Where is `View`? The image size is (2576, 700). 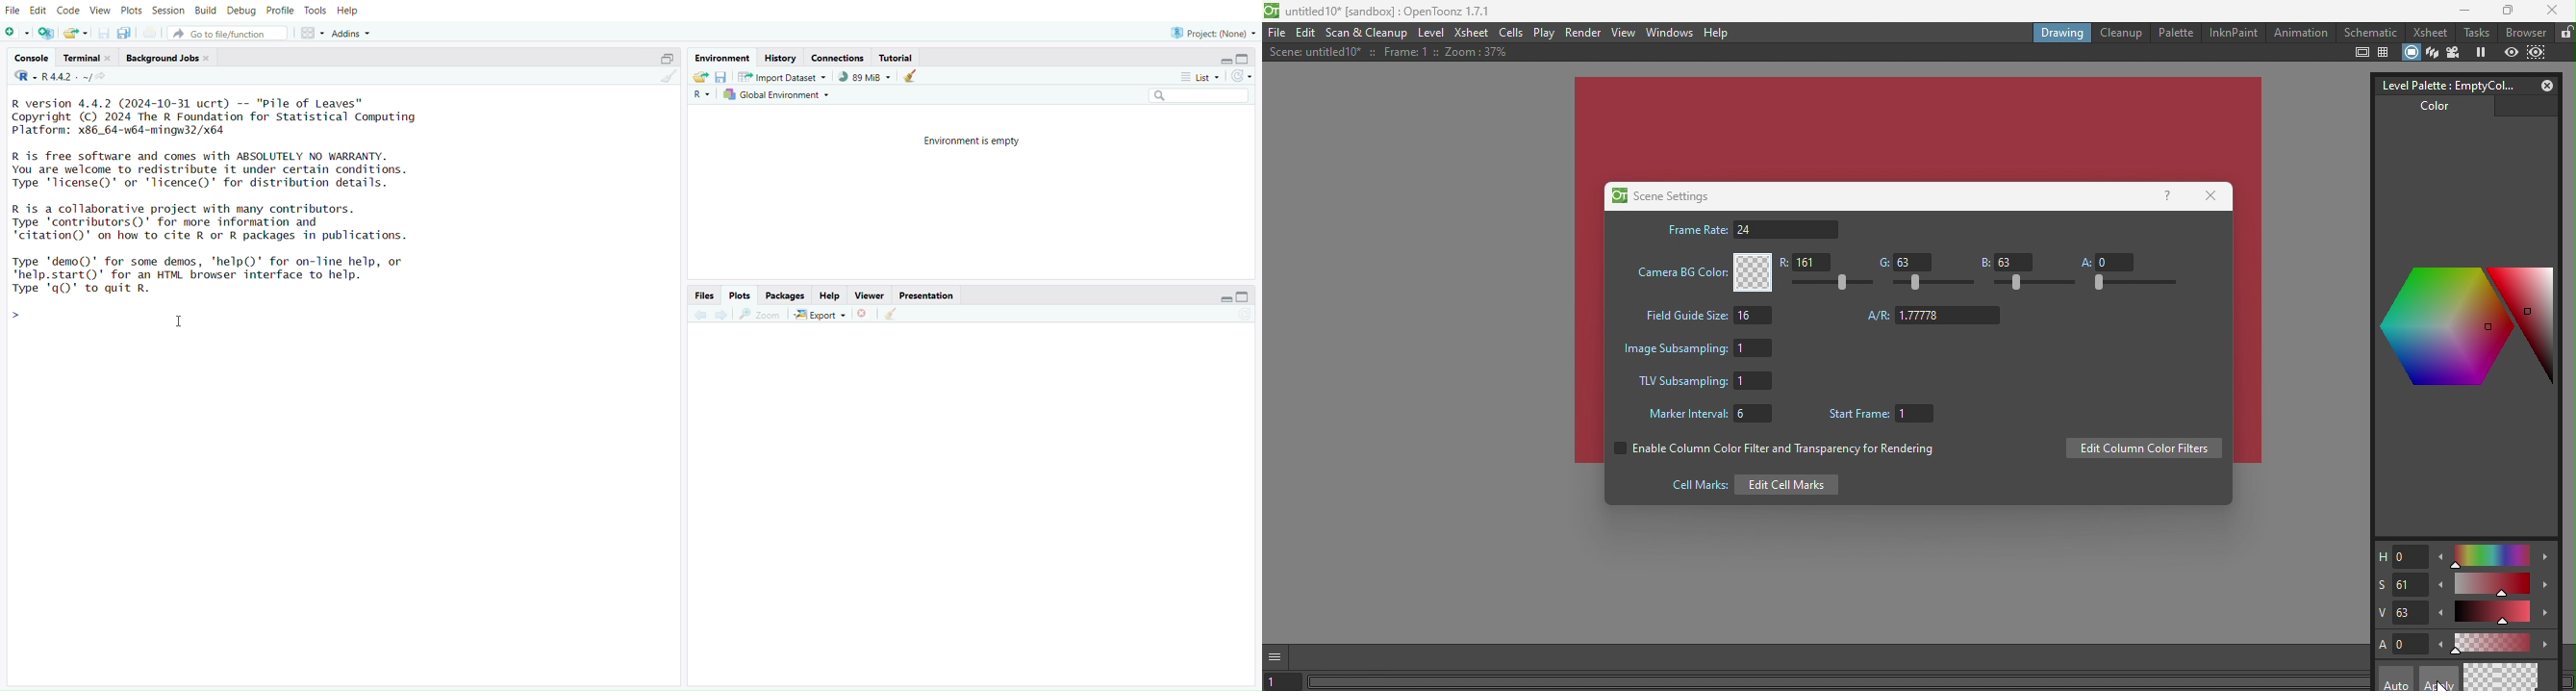 View is located at coordinates (99, 11).